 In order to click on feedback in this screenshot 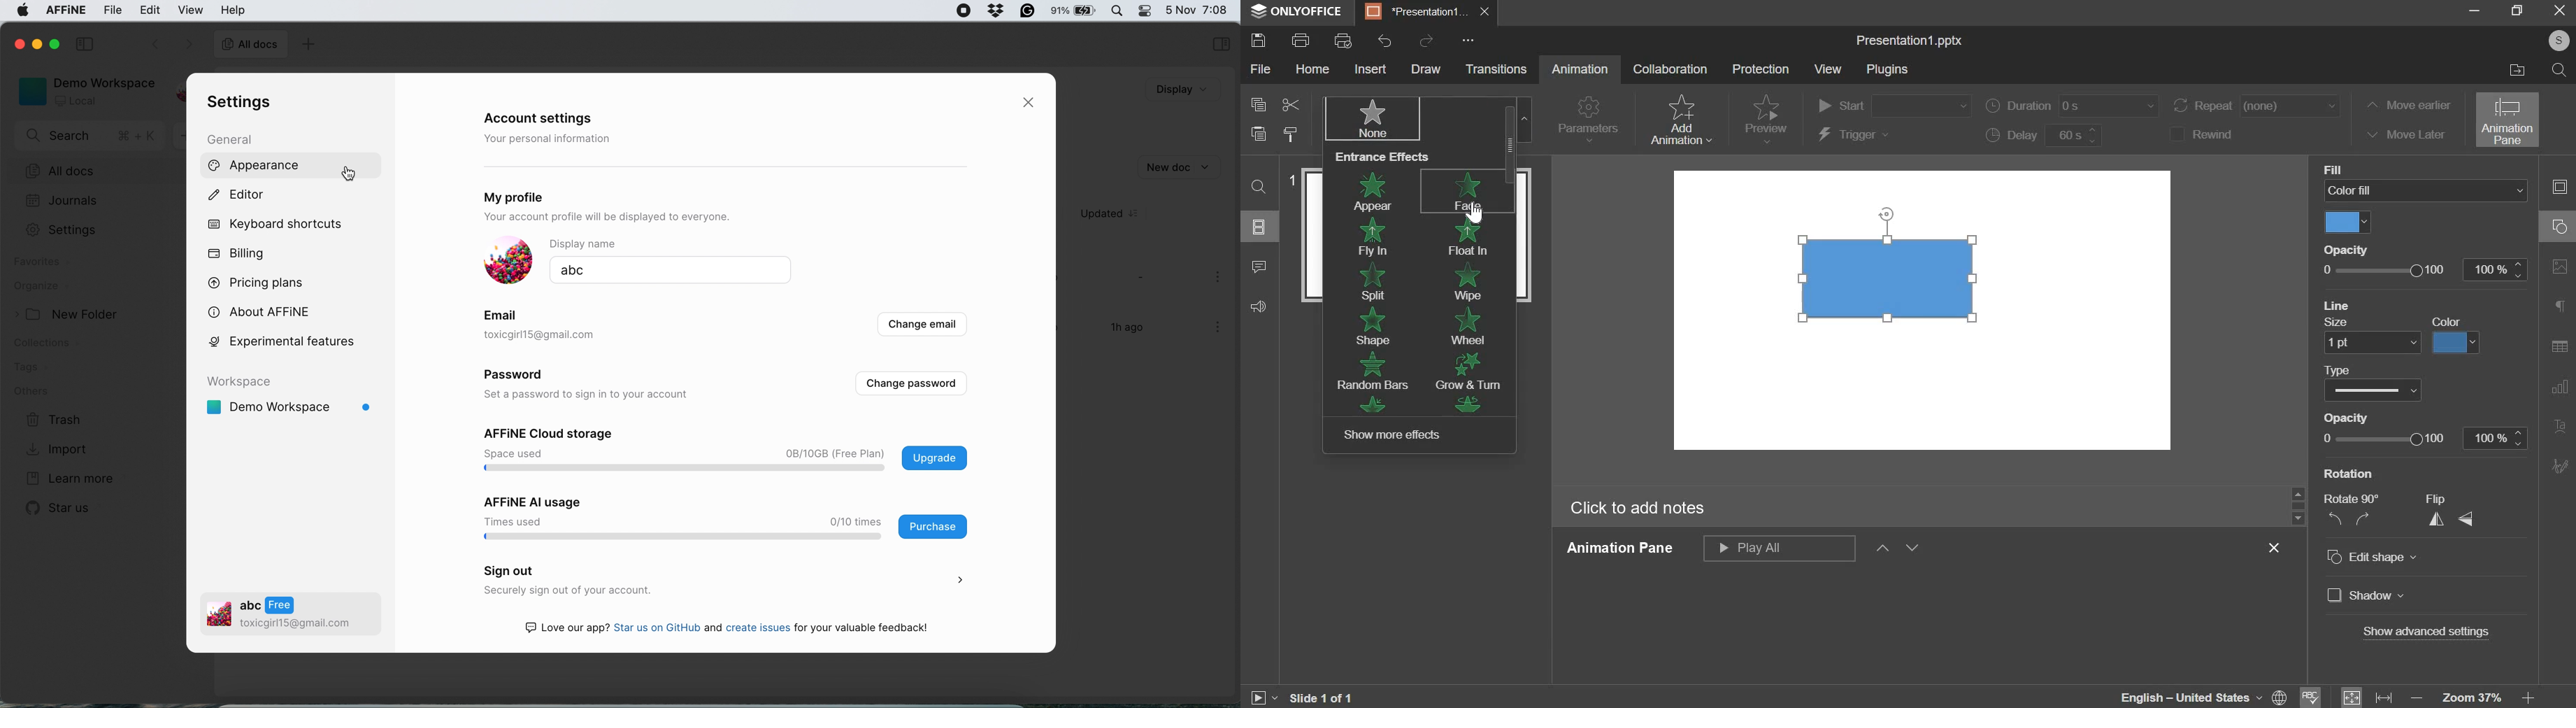, I will do `click(1259, 307)`.